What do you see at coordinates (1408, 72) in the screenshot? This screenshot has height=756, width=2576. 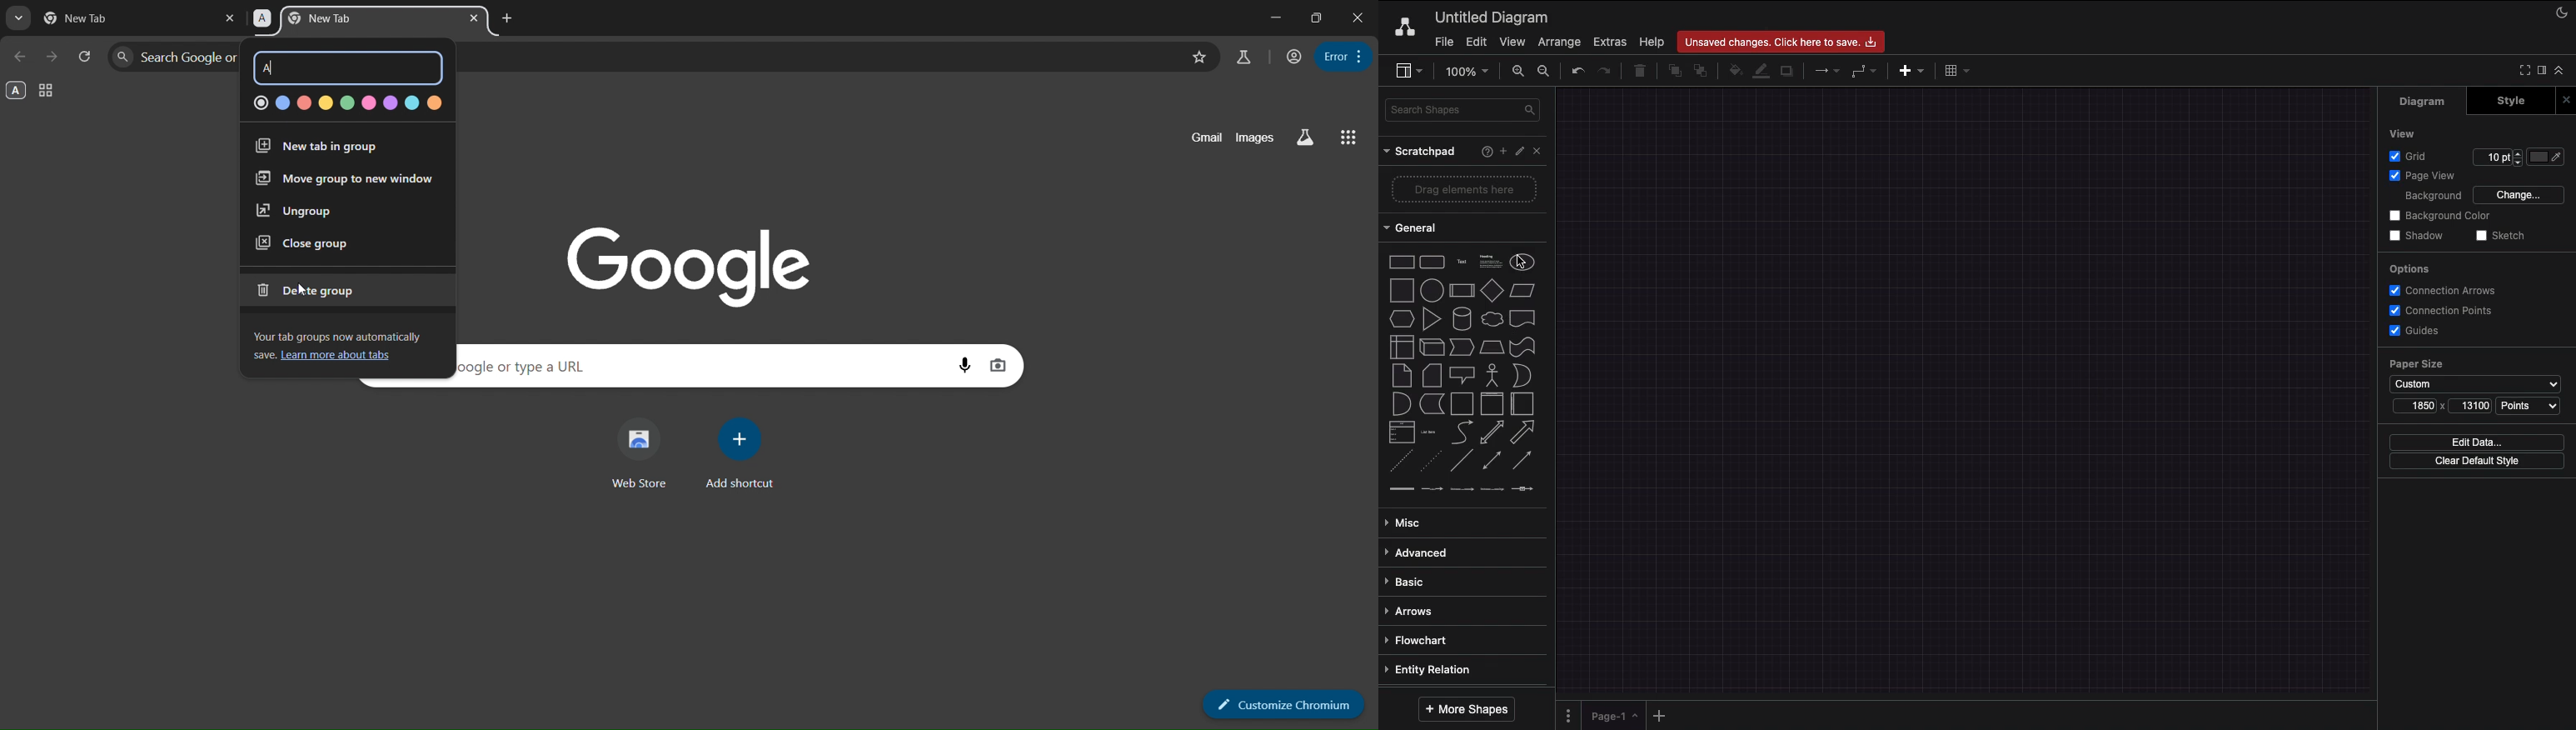 I see `Sidebar ` at bounding box center [1408, 72].